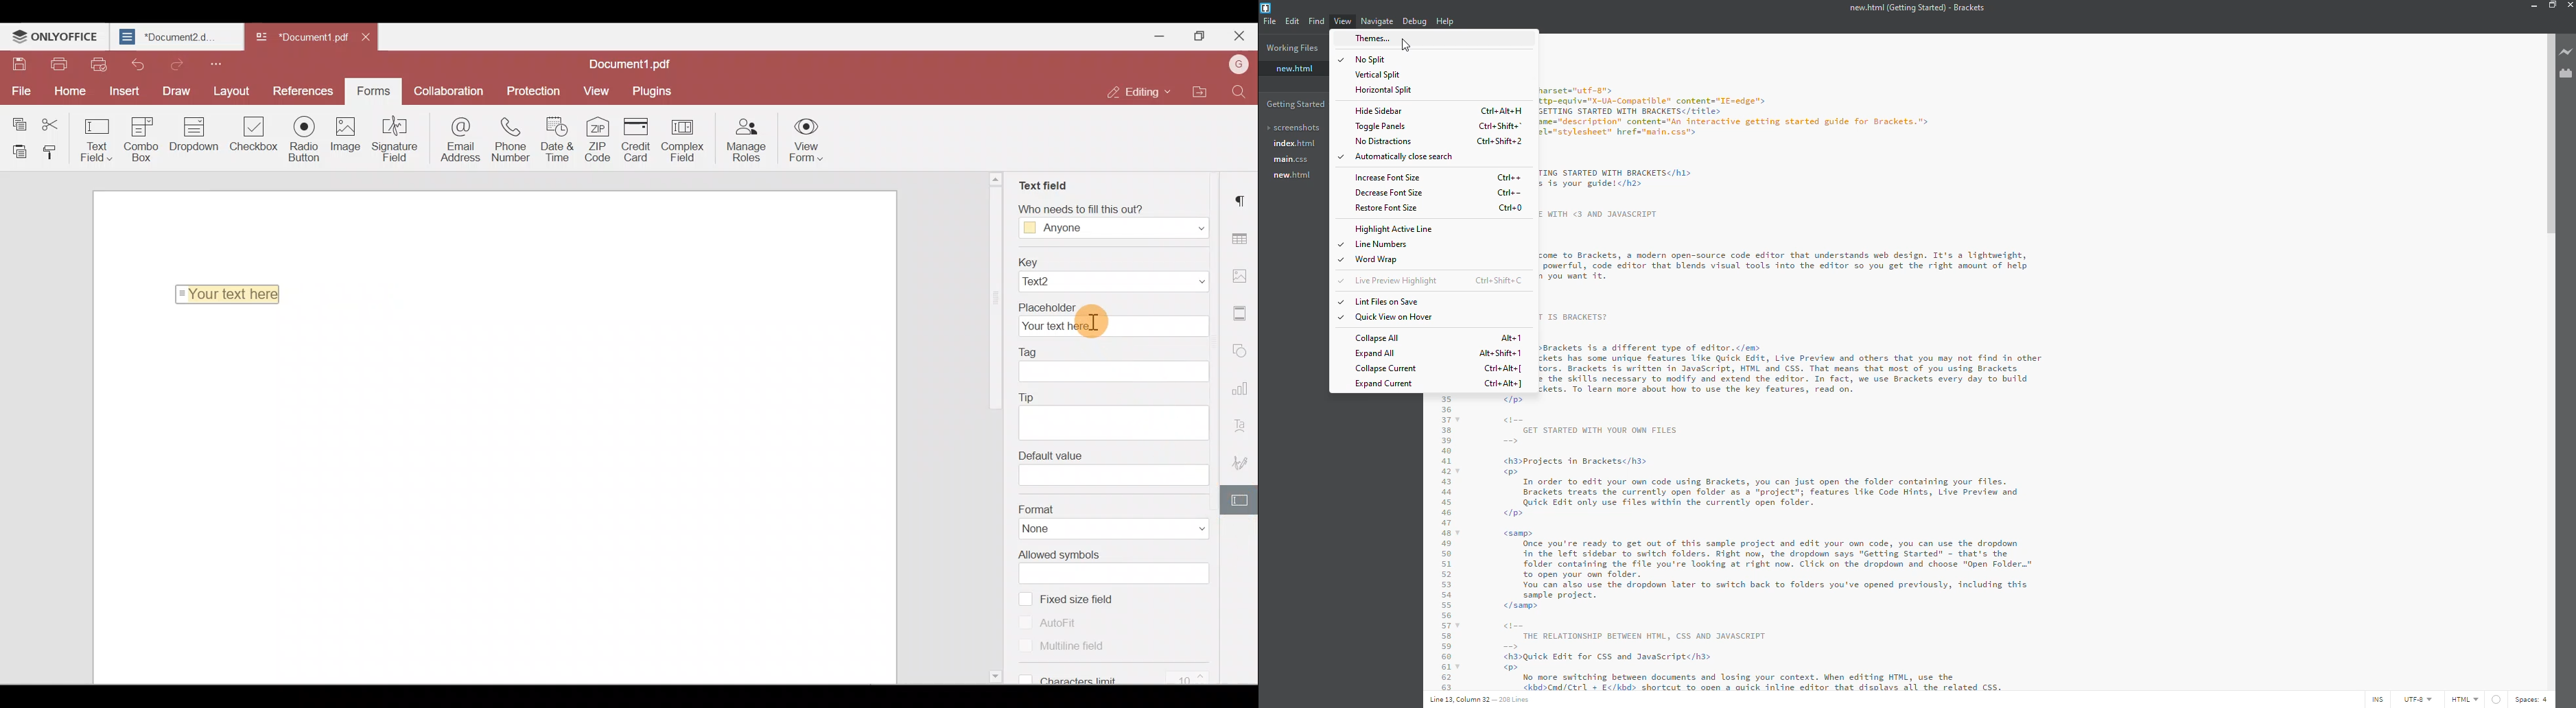 The width and height of the screenshot is (2576, 728). Describe the element at coordinates (1379, 111) in the screenshot. I see `hide sidebar` at that location.